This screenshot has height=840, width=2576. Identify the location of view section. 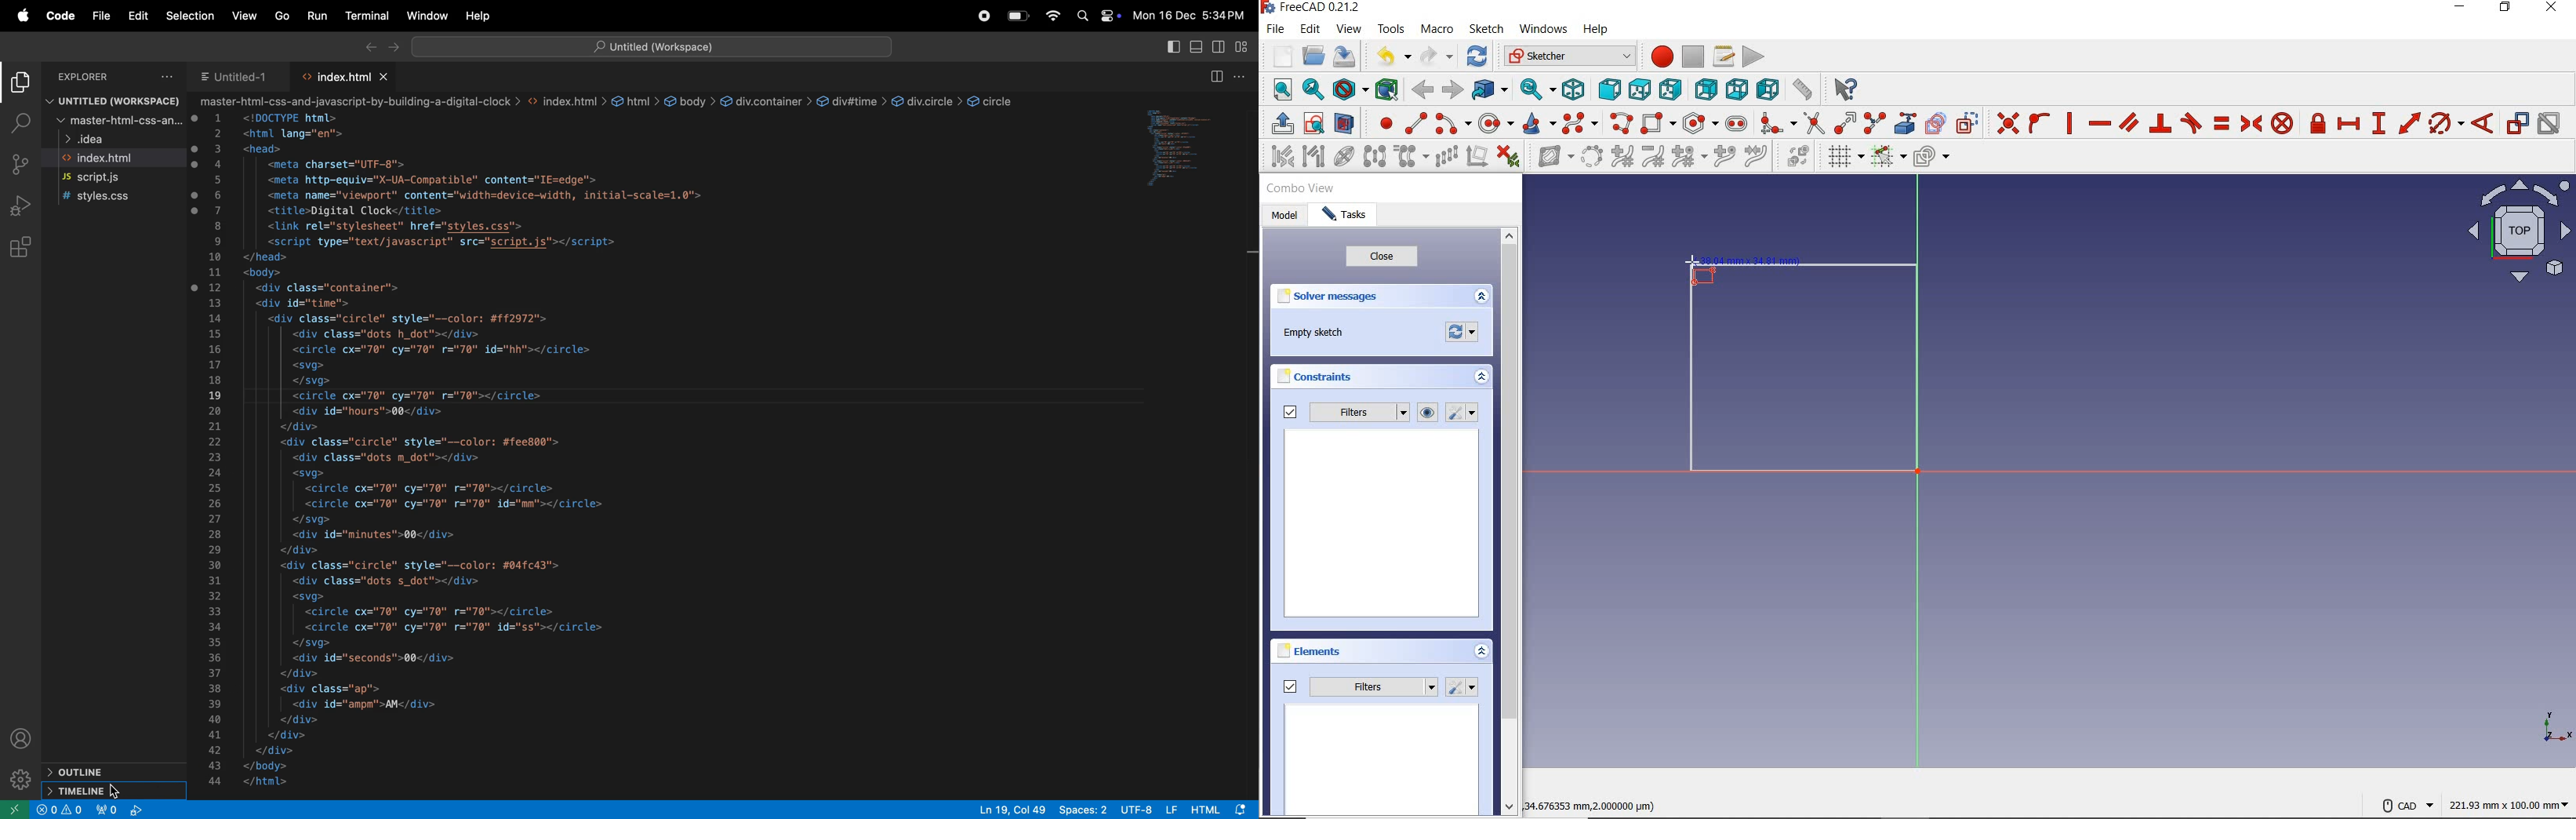
(1345, 123).